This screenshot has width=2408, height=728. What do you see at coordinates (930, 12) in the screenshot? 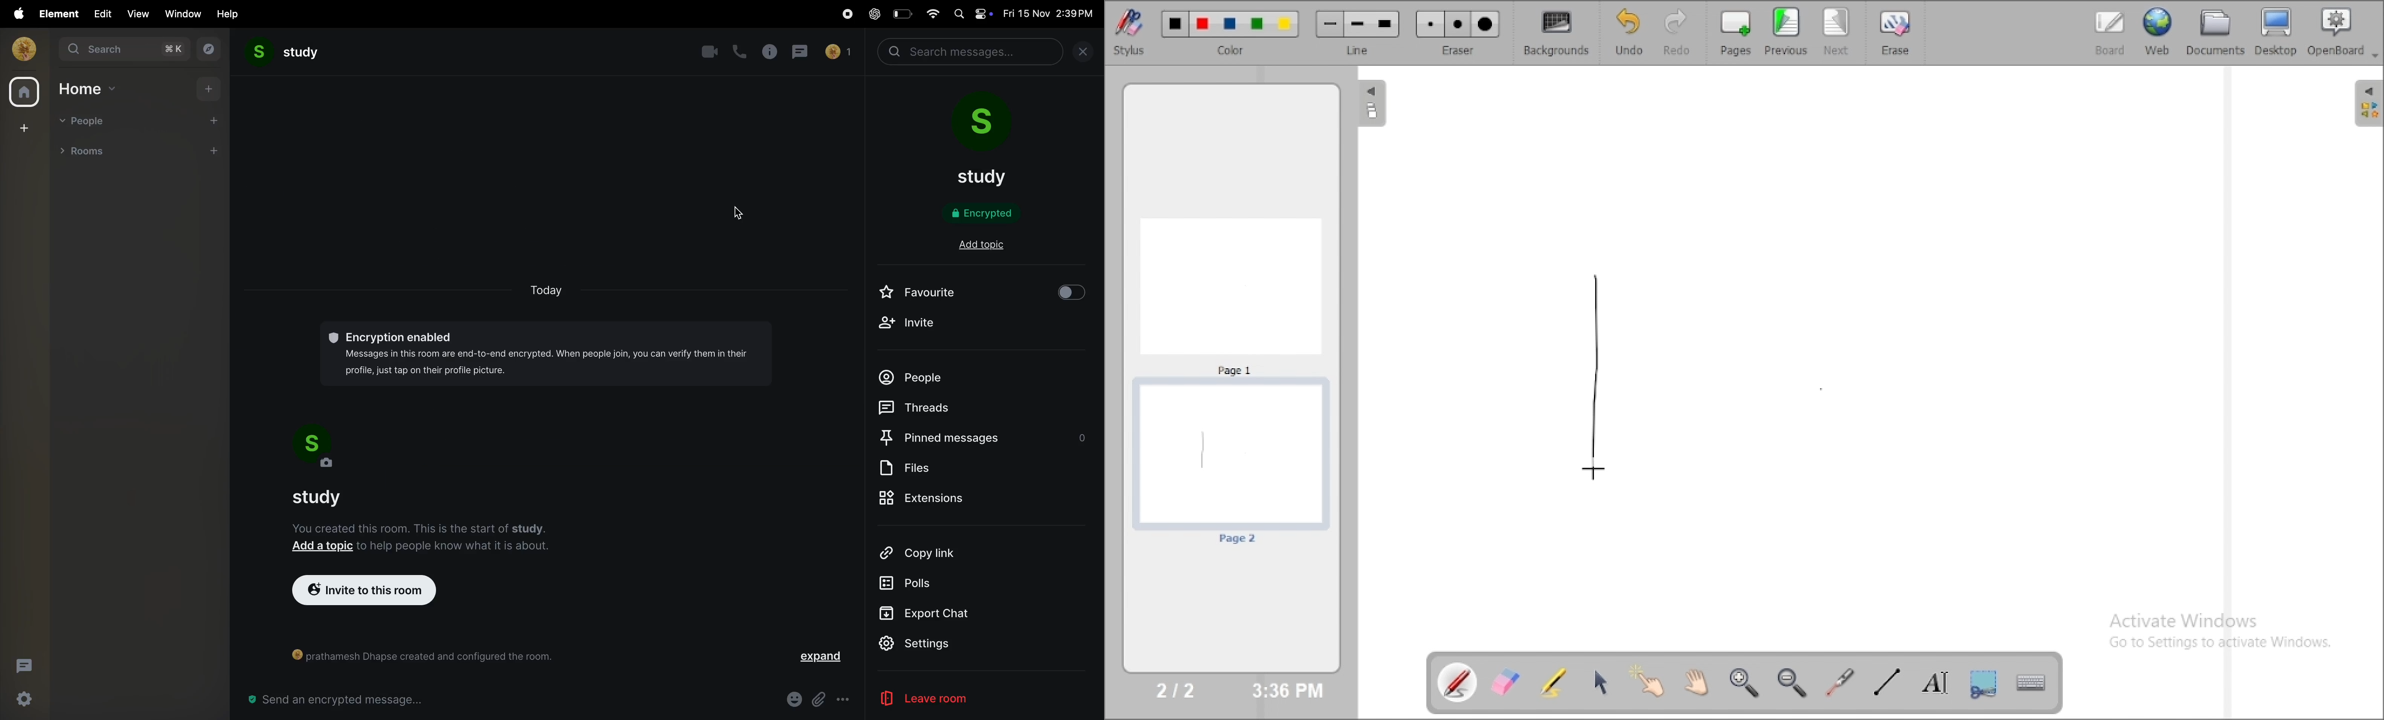
I see `wifi` at bounding box center [930, 12].